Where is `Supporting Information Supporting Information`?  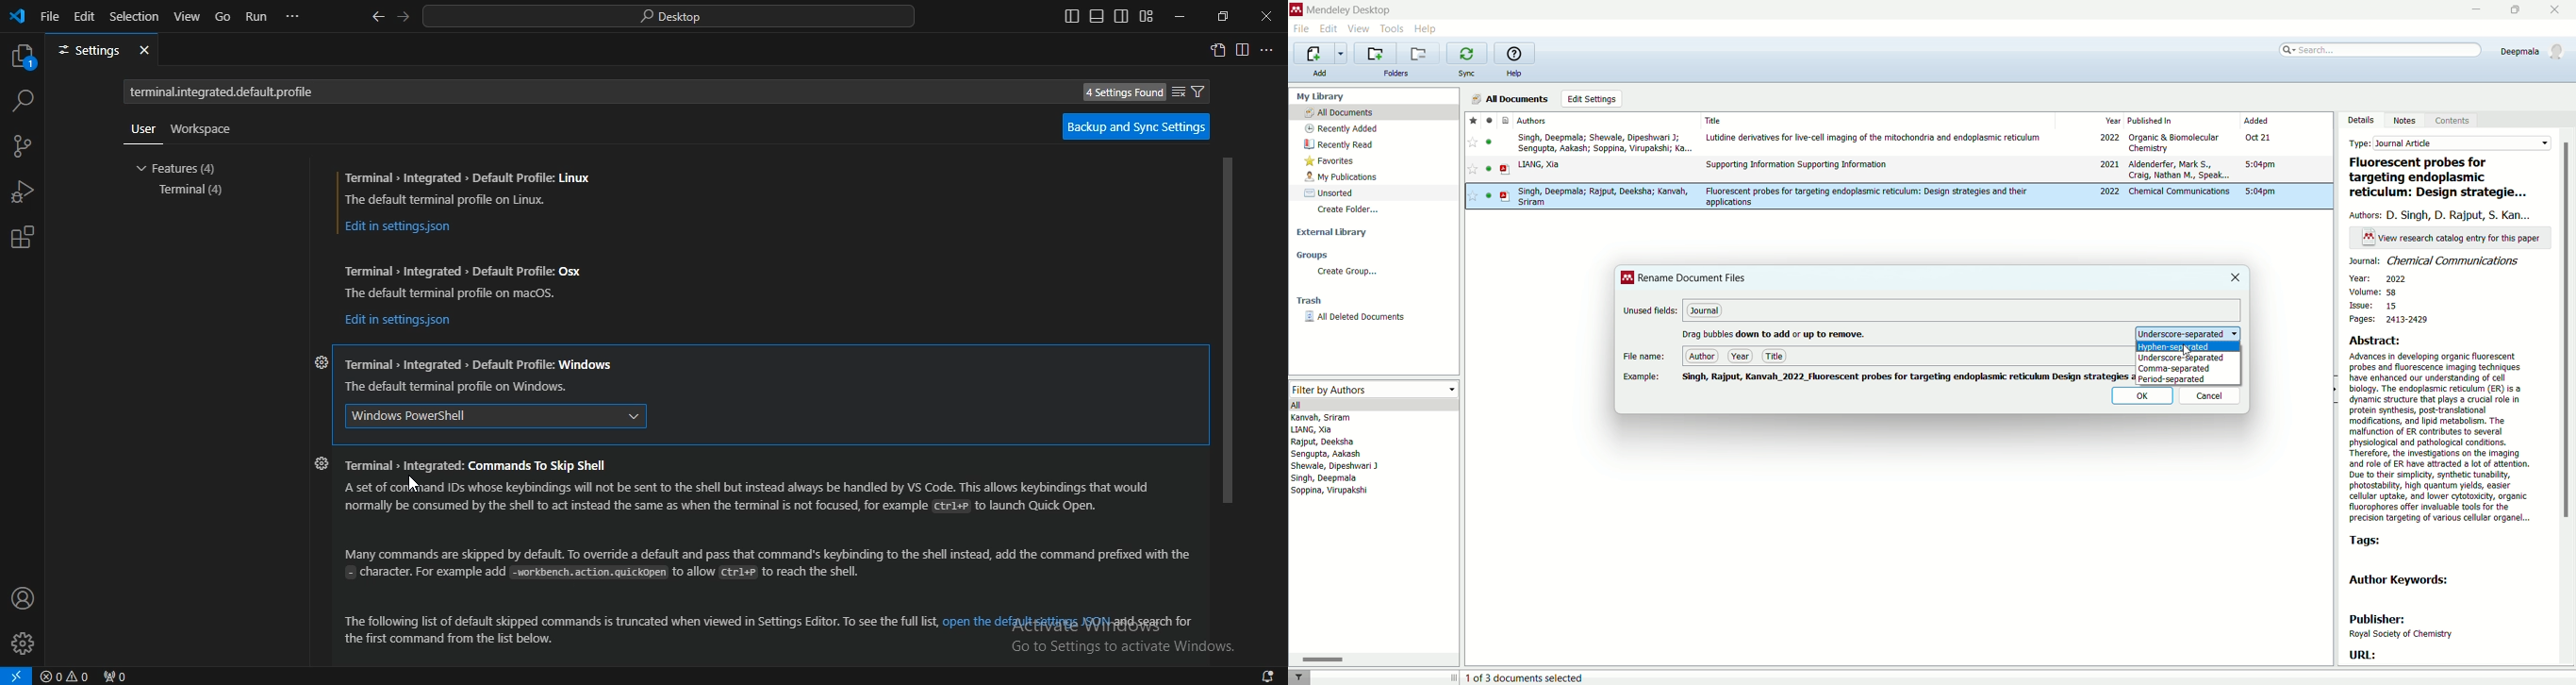
Supporting Information Supporting Information is located at coordinates (1797, 165).